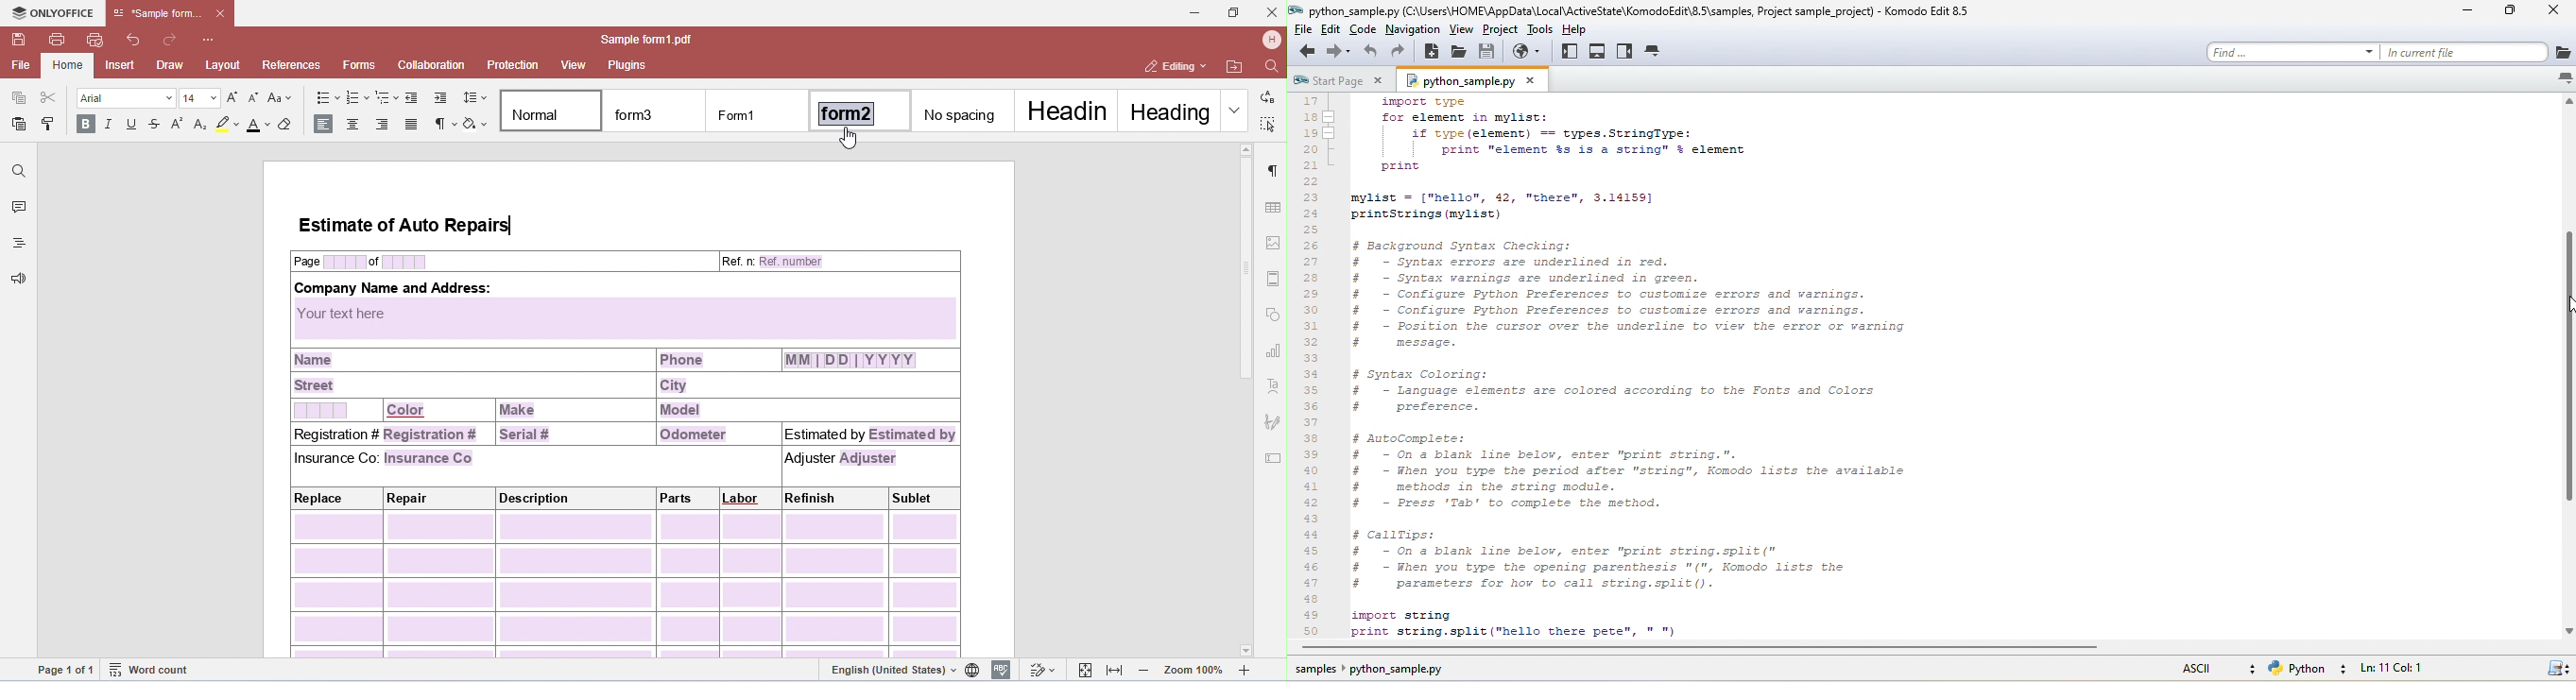 This screenshot has height=700, width=2576. What do you see at coordinates (1461, 29) in the screenshot?
I see `view` at bounding box center [1461, 29].